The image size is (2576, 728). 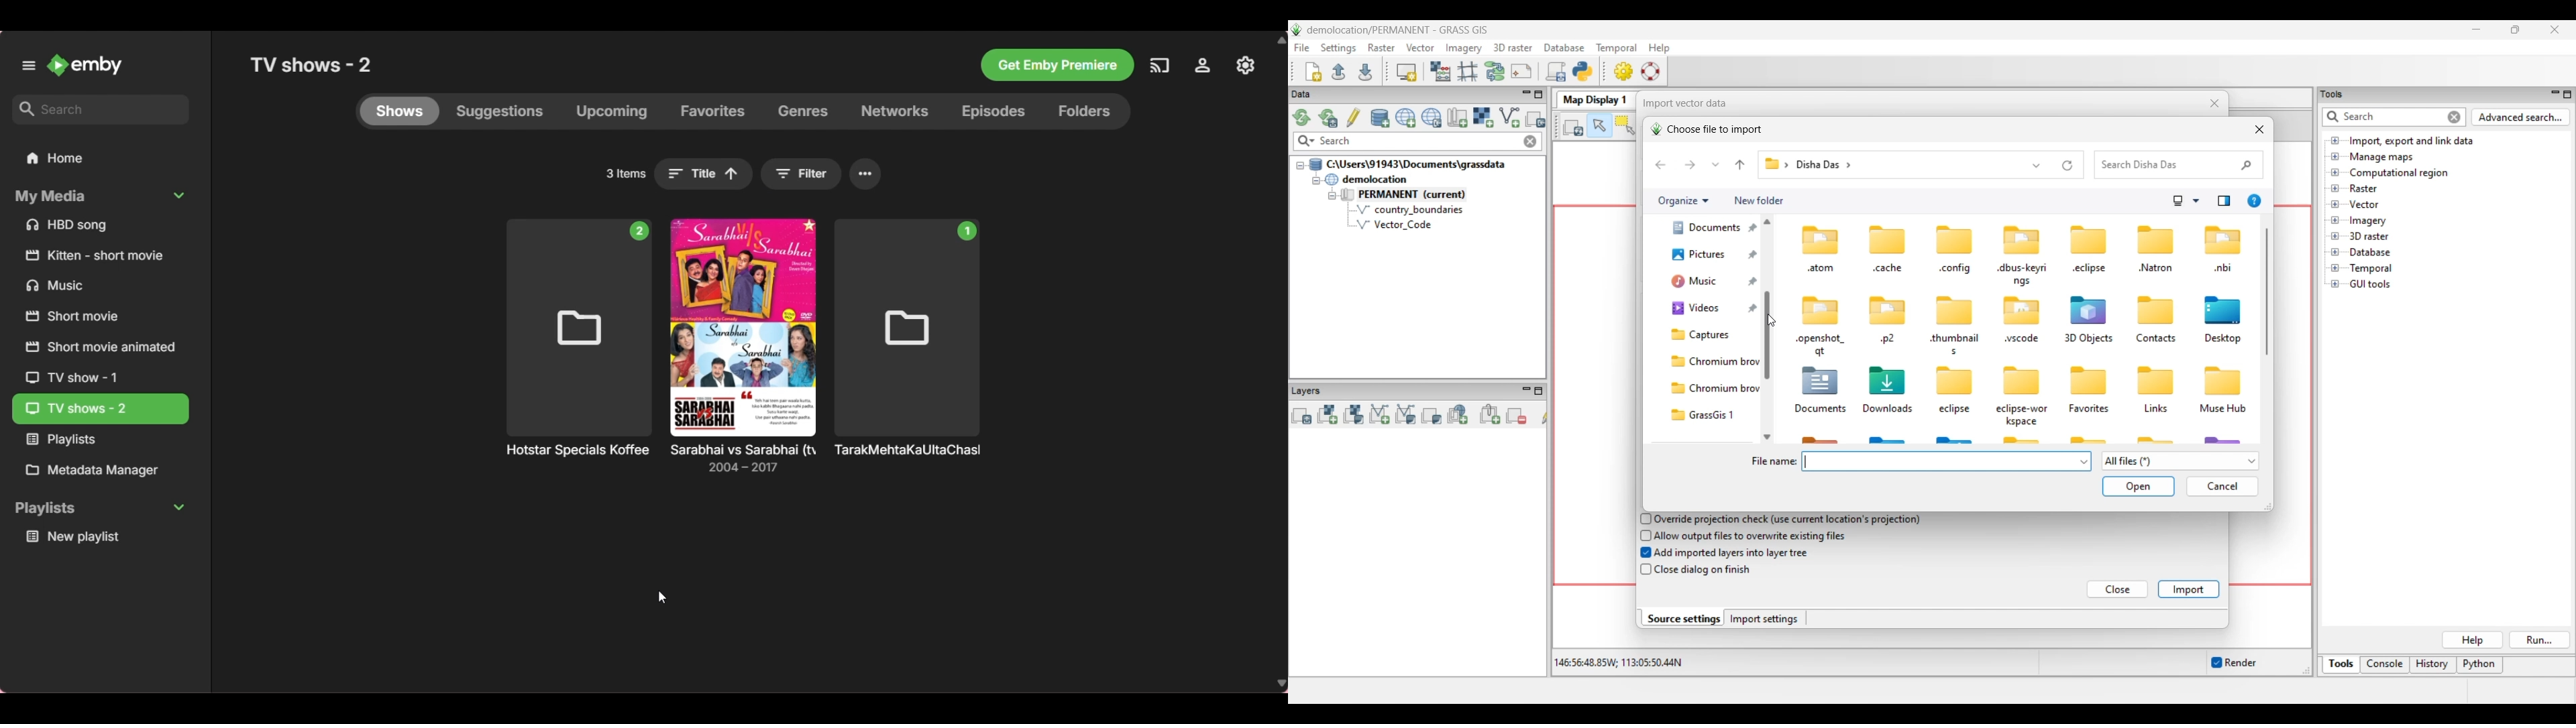 What do you see at coordinates (1207, 65) in the screenshot?
I see `` at bounding box center [1207, 65].